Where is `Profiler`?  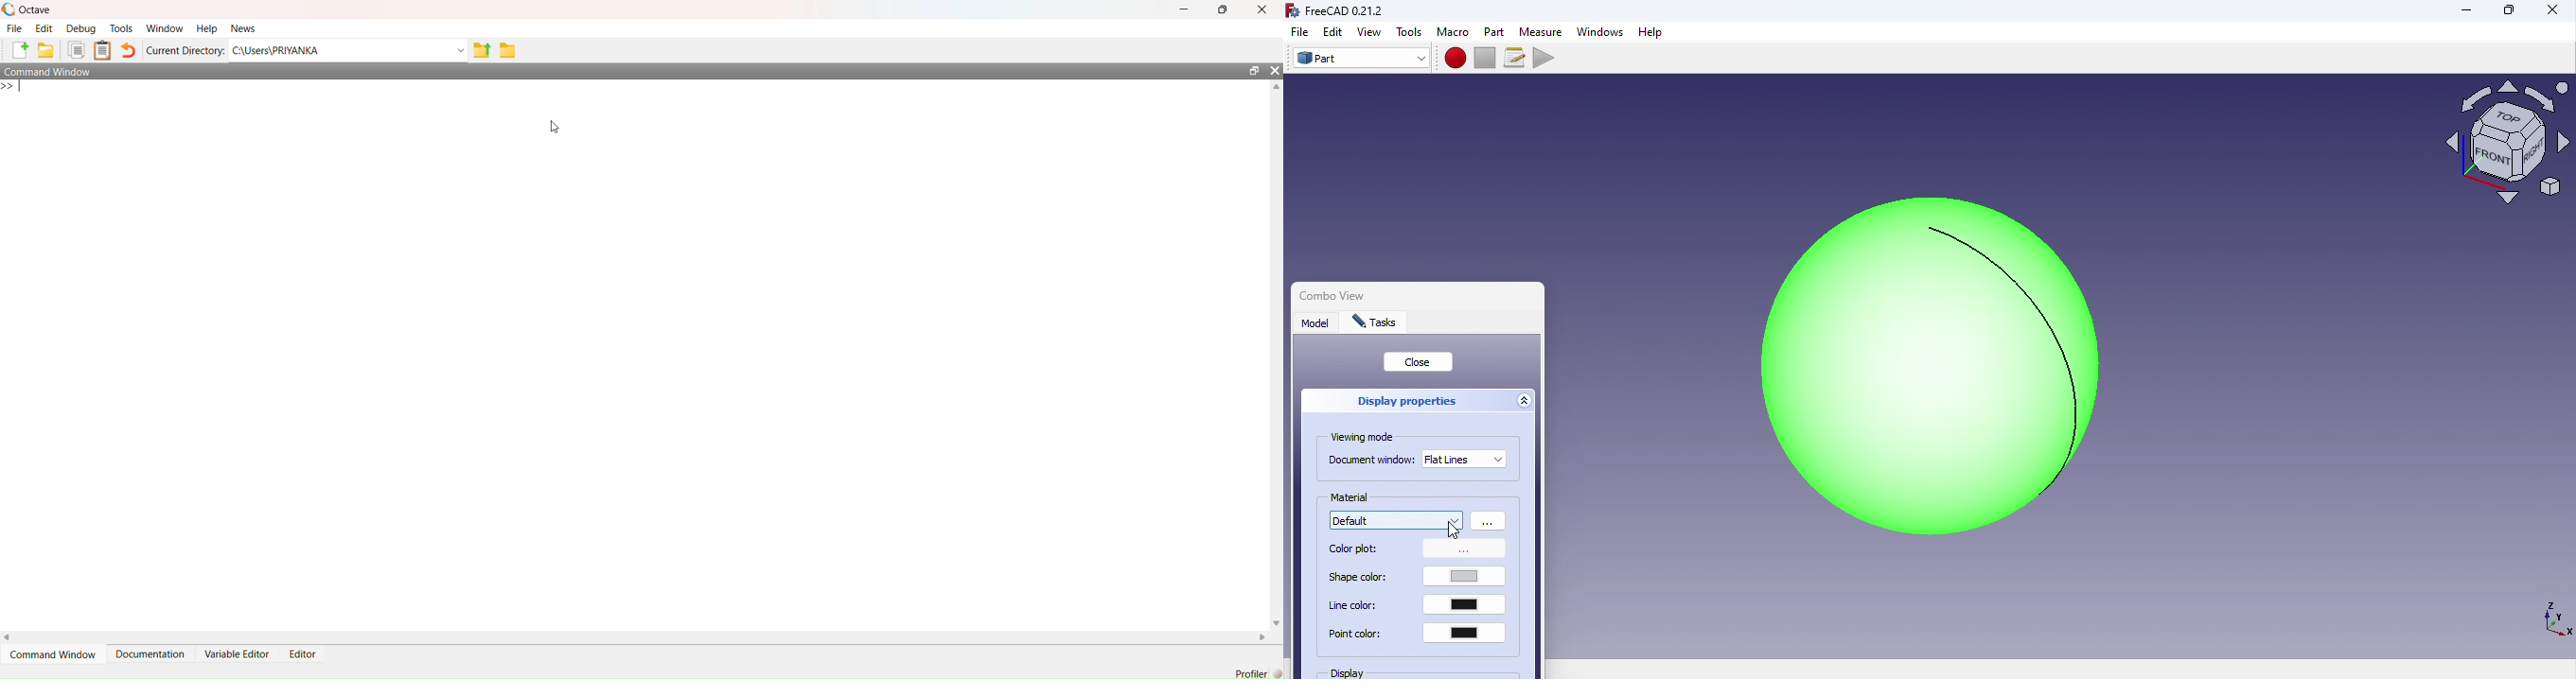
Profiler is located at coordinates (1252, 673).